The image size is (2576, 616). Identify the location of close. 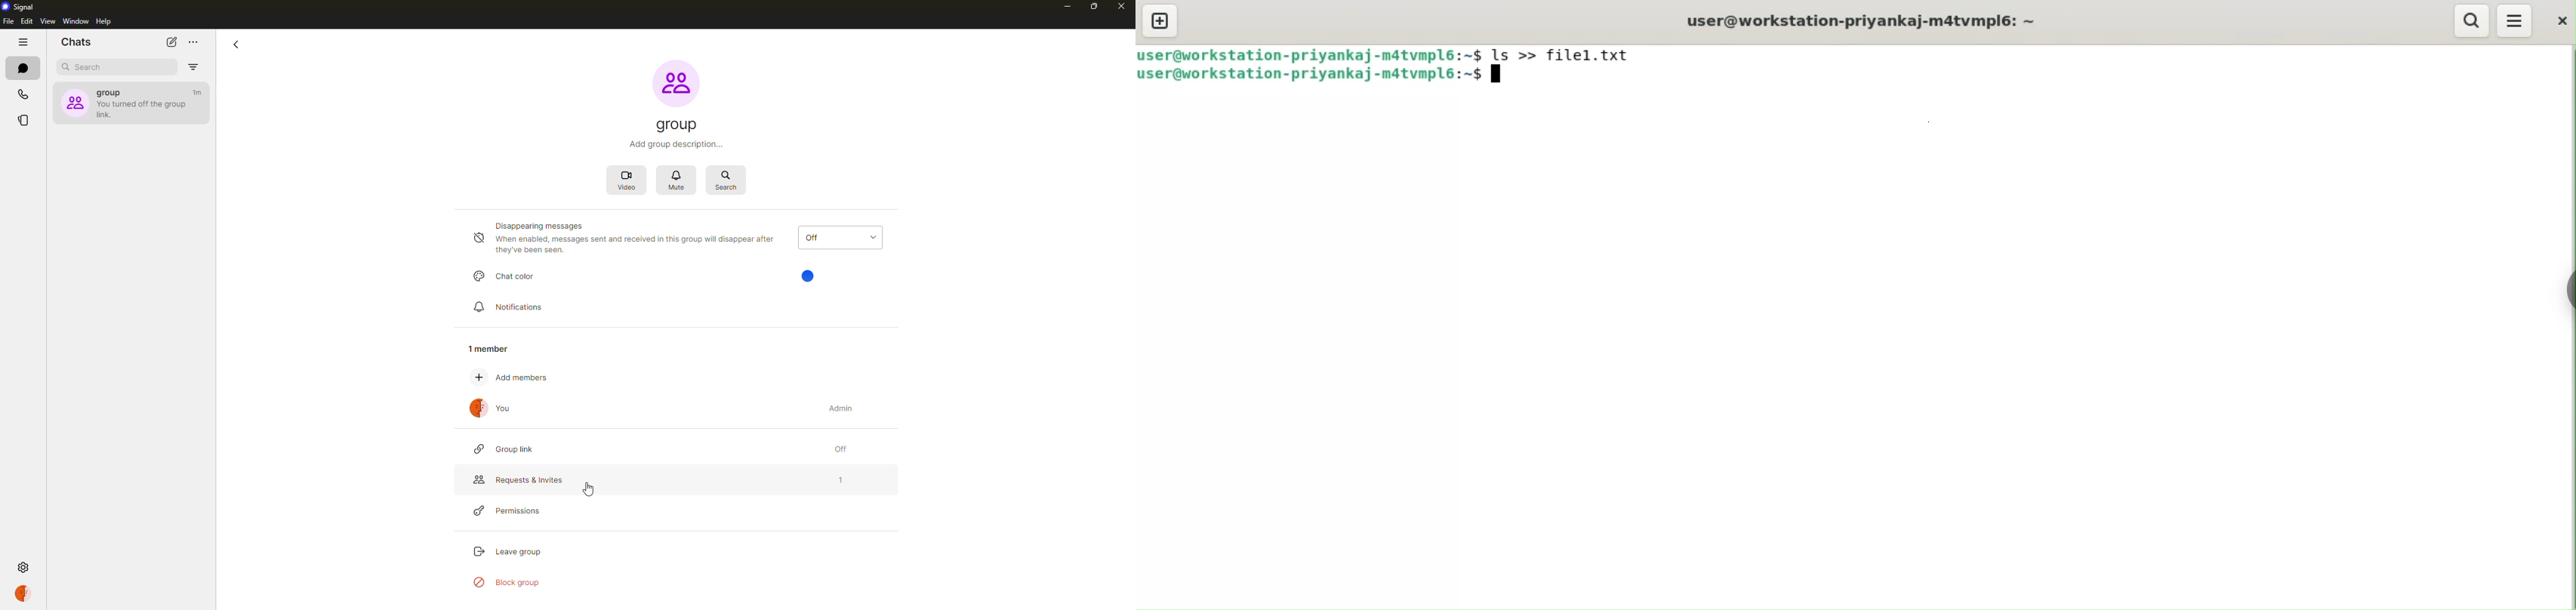
(2562, 24).